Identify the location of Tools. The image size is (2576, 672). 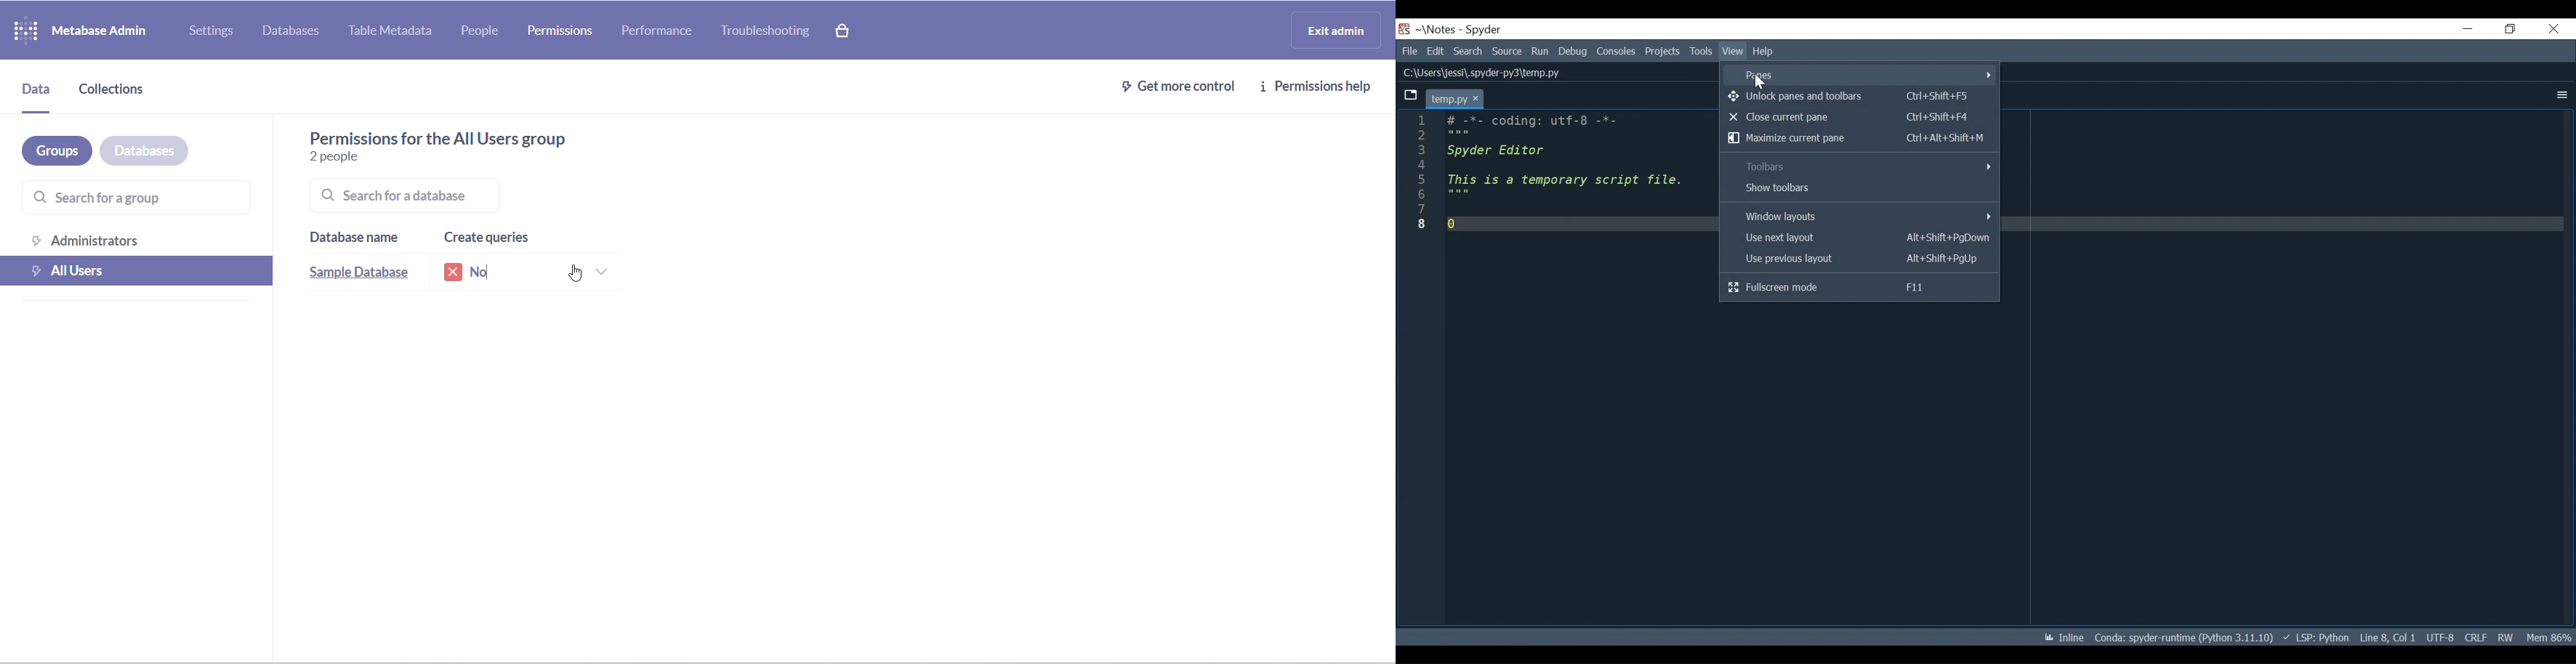
(1701, 52).